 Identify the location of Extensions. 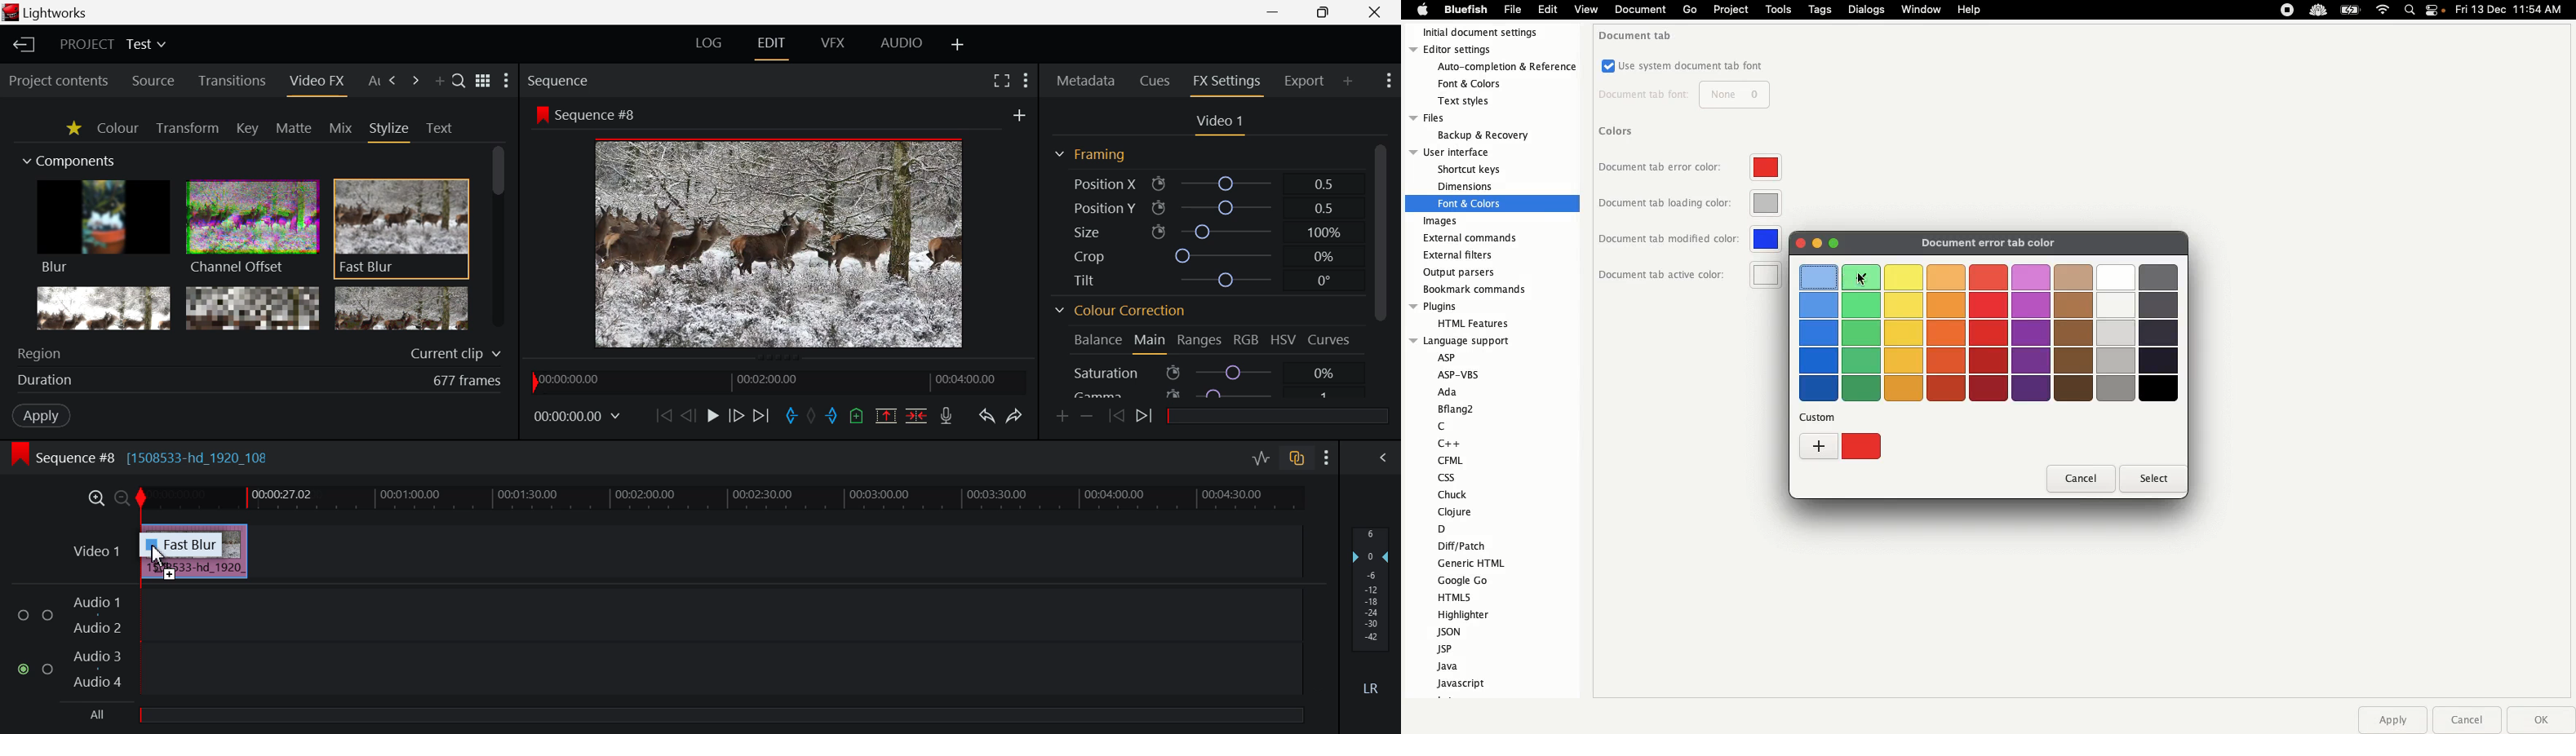
(2301, 10).